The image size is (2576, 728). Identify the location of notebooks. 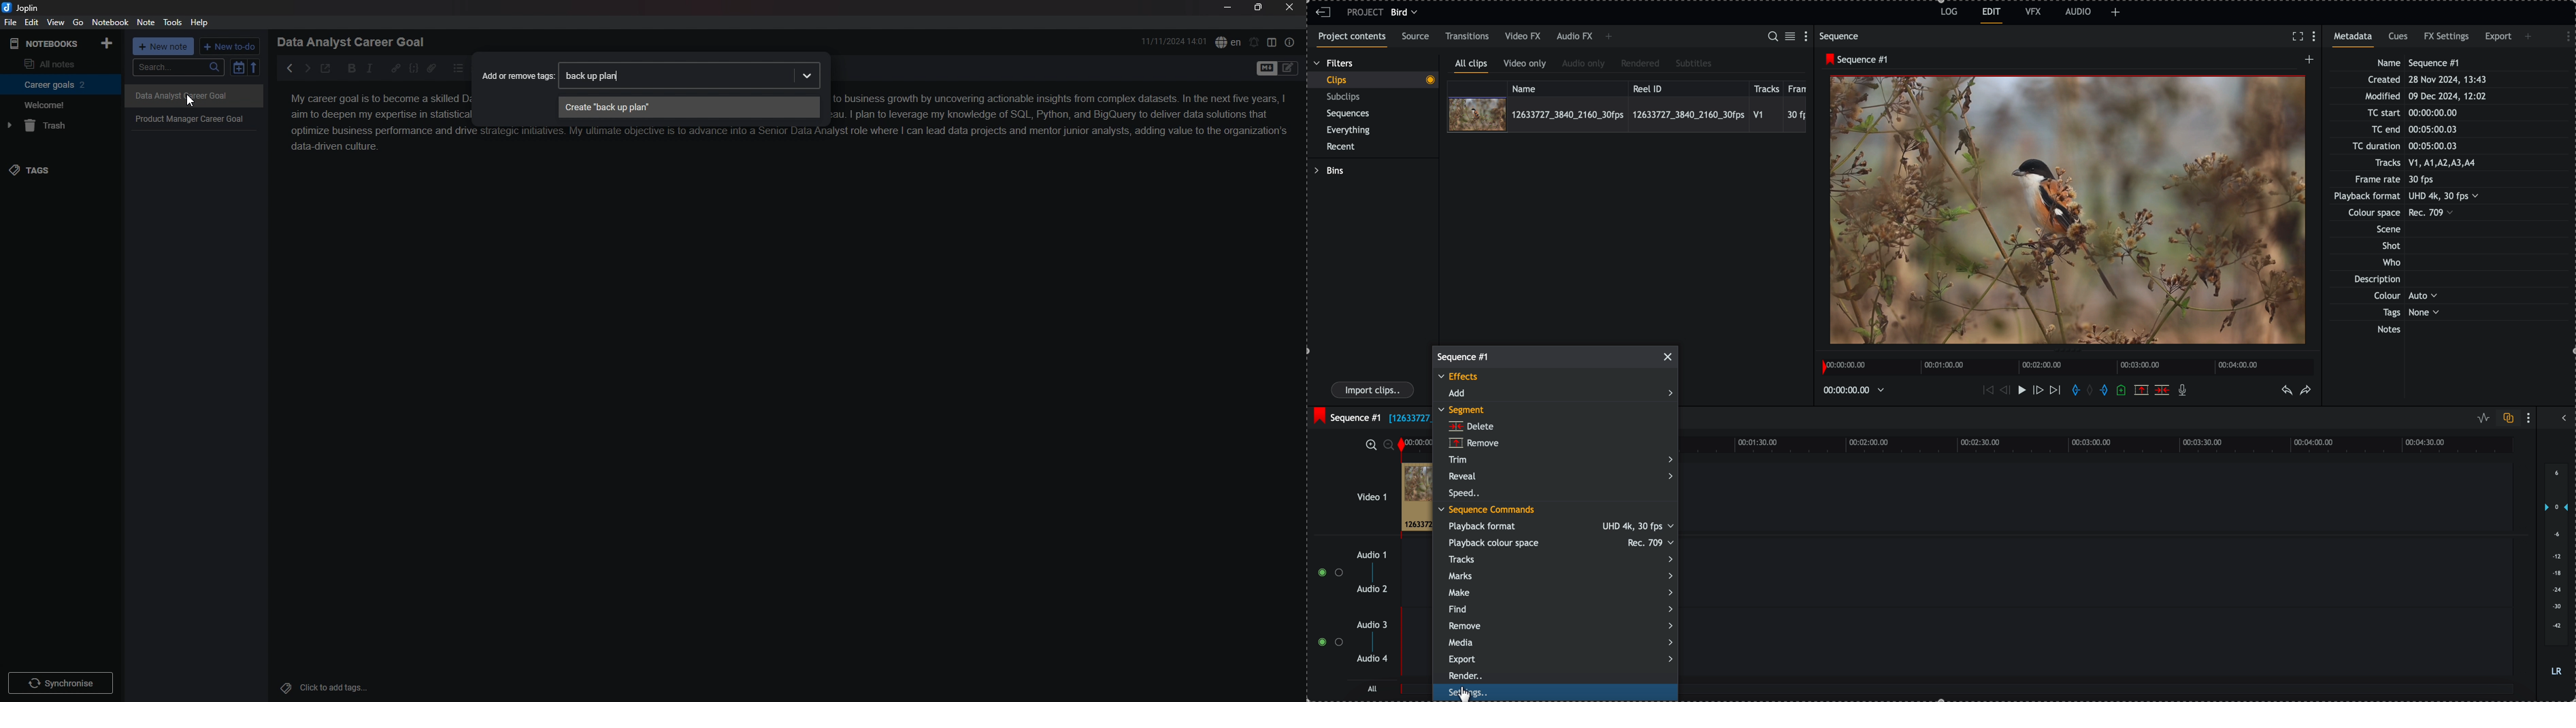
(46, 44).